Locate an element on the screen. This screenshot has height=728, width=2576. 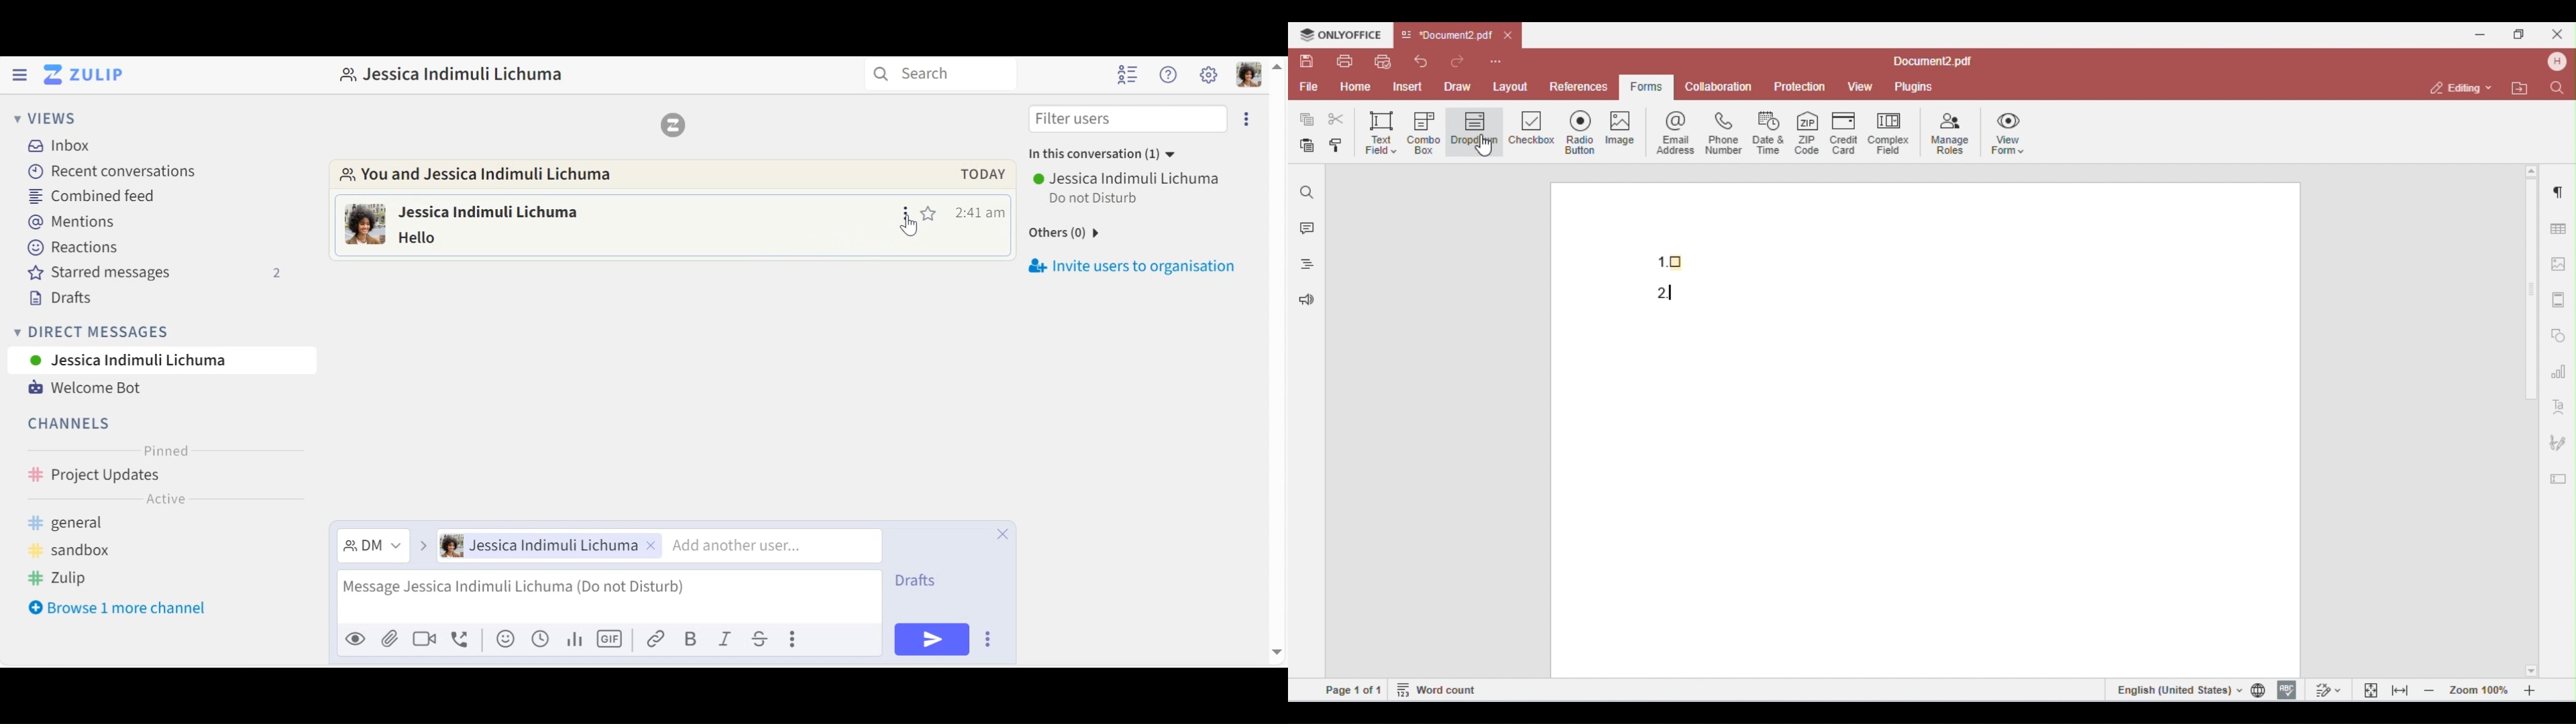
Hide Left Sidebar is located at coordinates (19, 74).